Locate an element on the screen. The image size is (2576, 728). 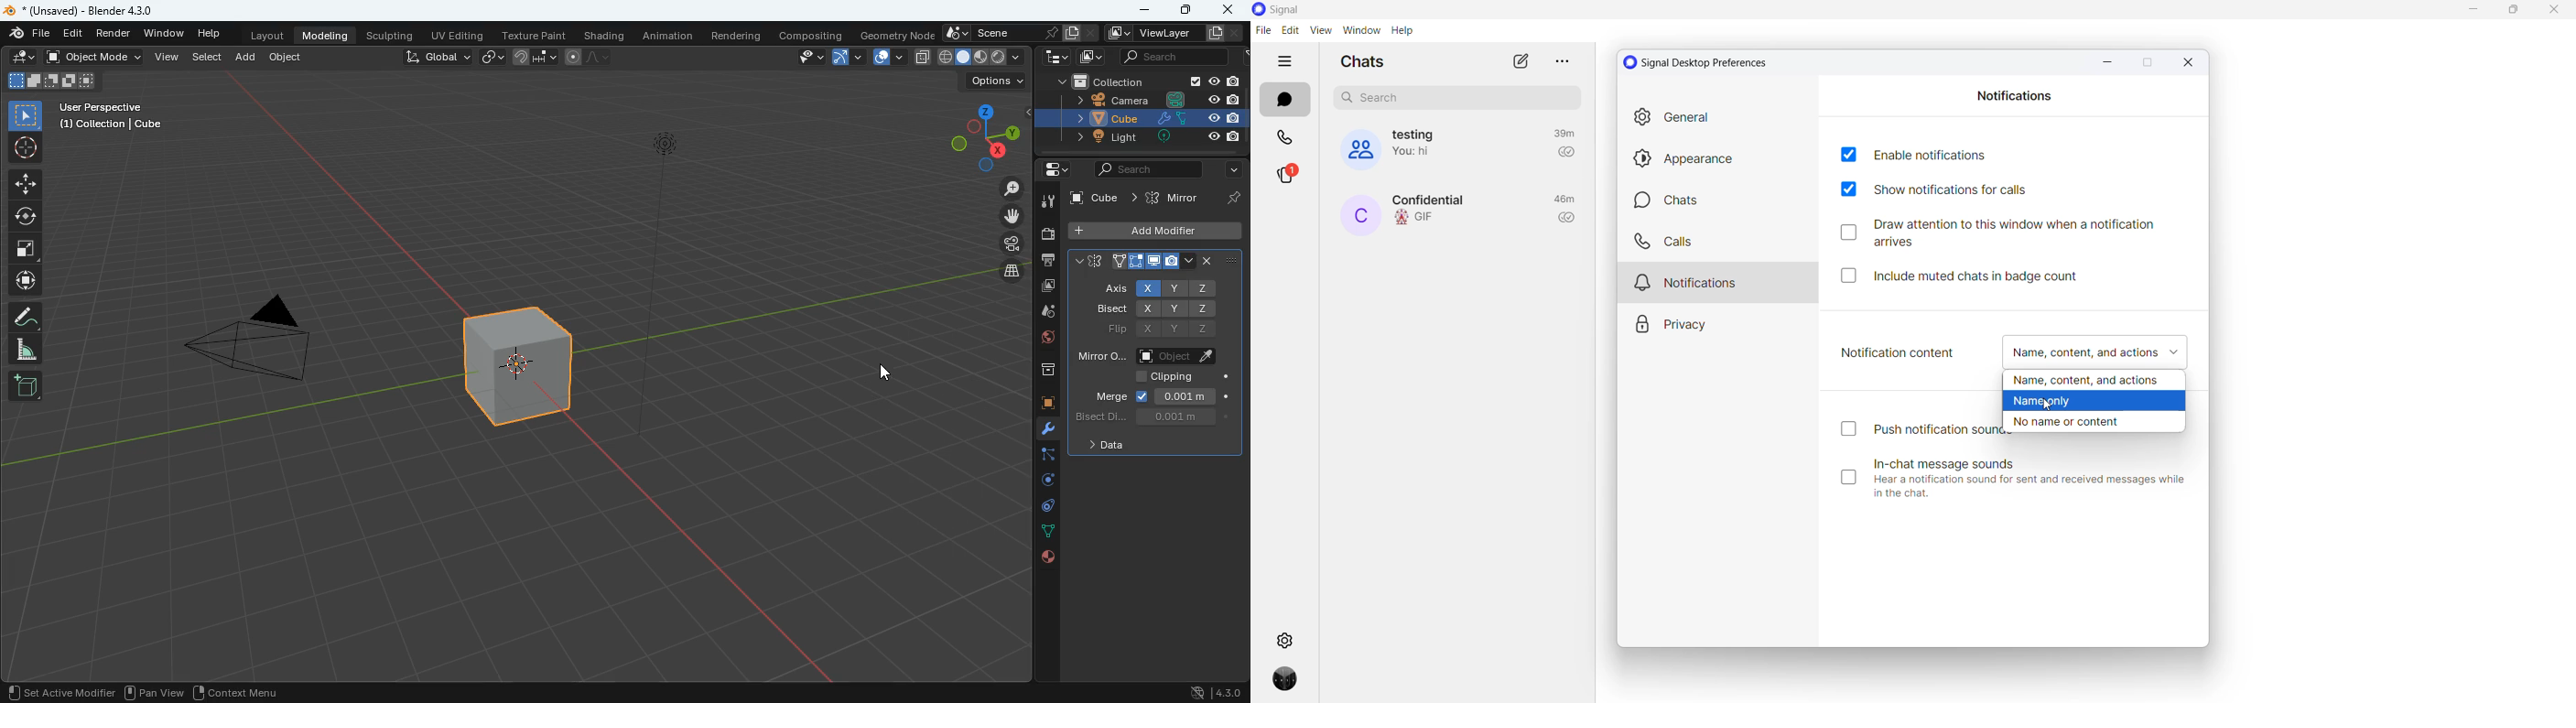
animation is located at coordinates (668, 38).